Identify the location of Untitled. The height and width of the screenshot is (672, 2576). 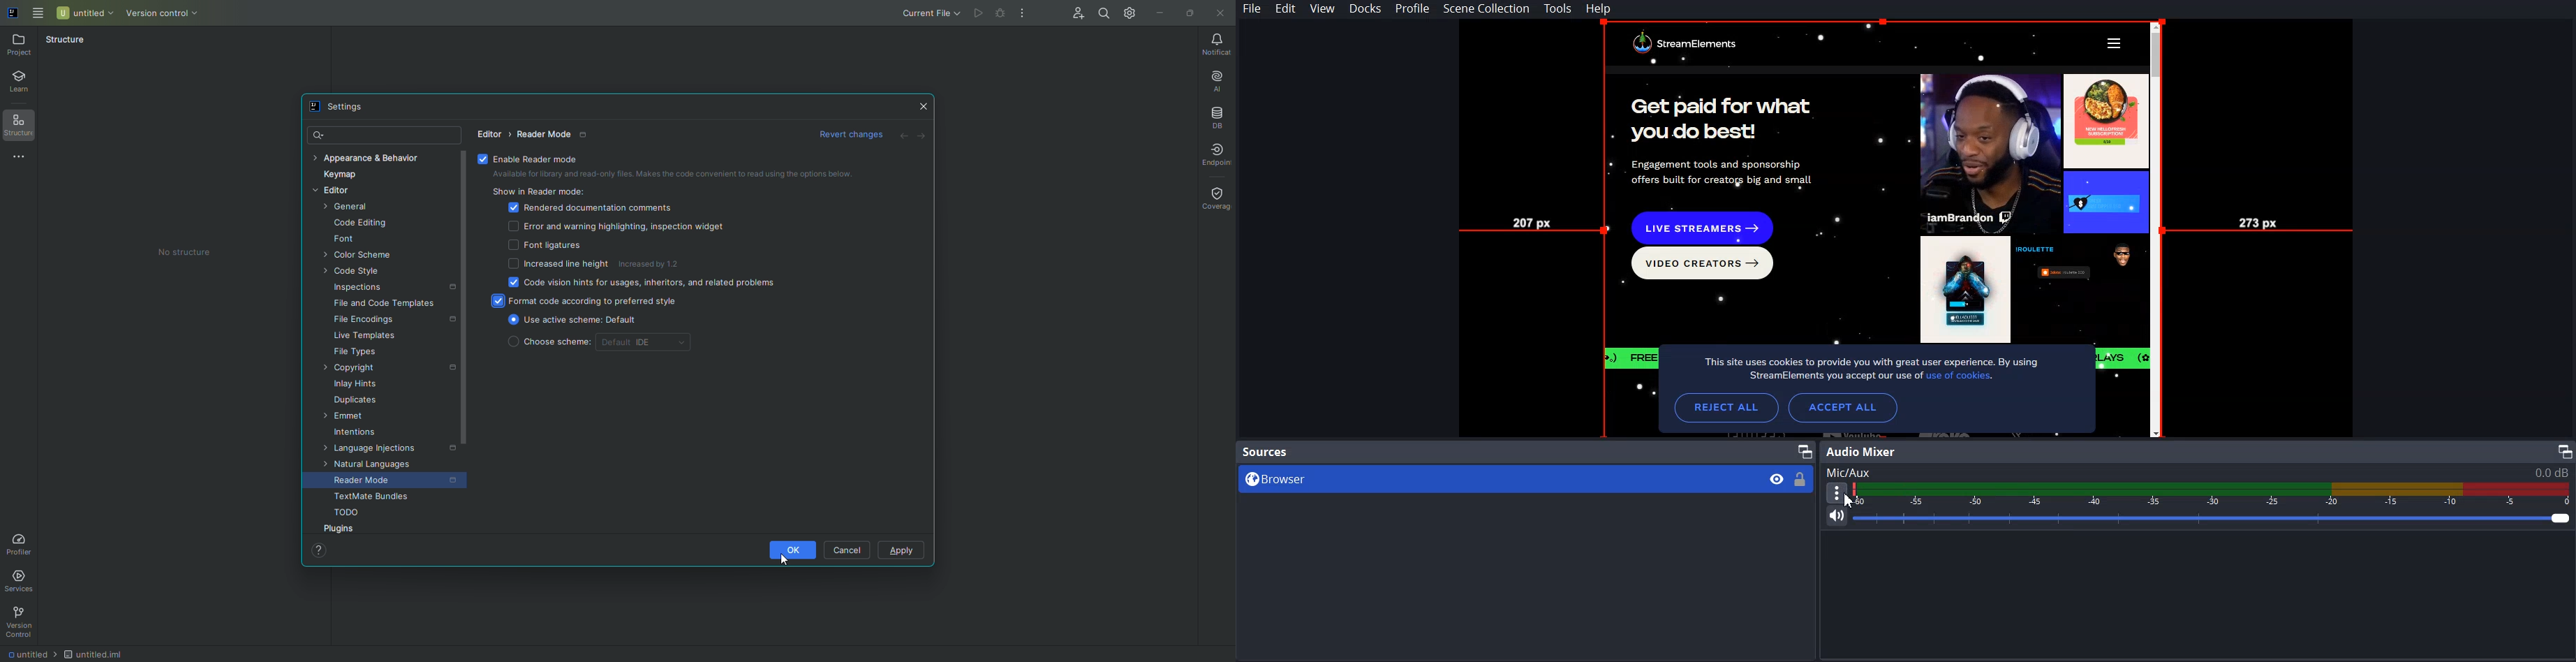
(84, 14).